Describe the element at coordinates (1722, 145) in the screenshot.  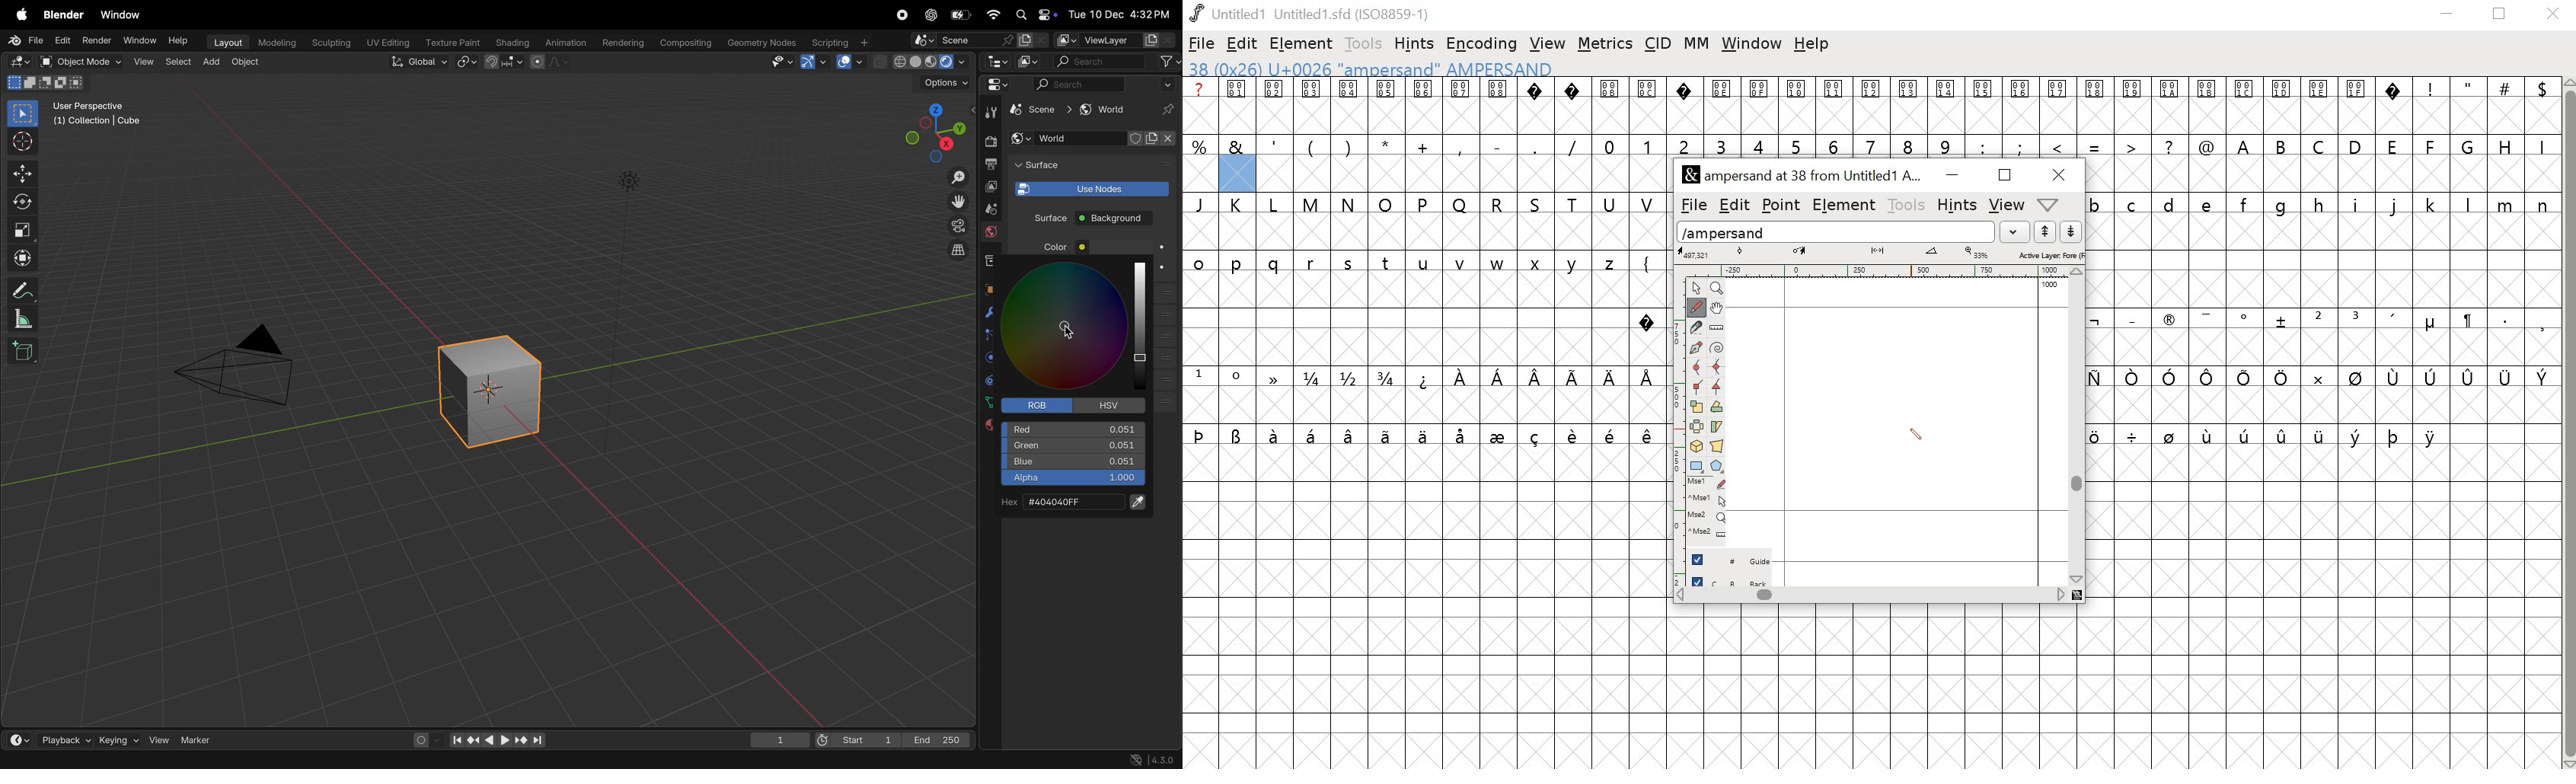
I see `3` at that location.